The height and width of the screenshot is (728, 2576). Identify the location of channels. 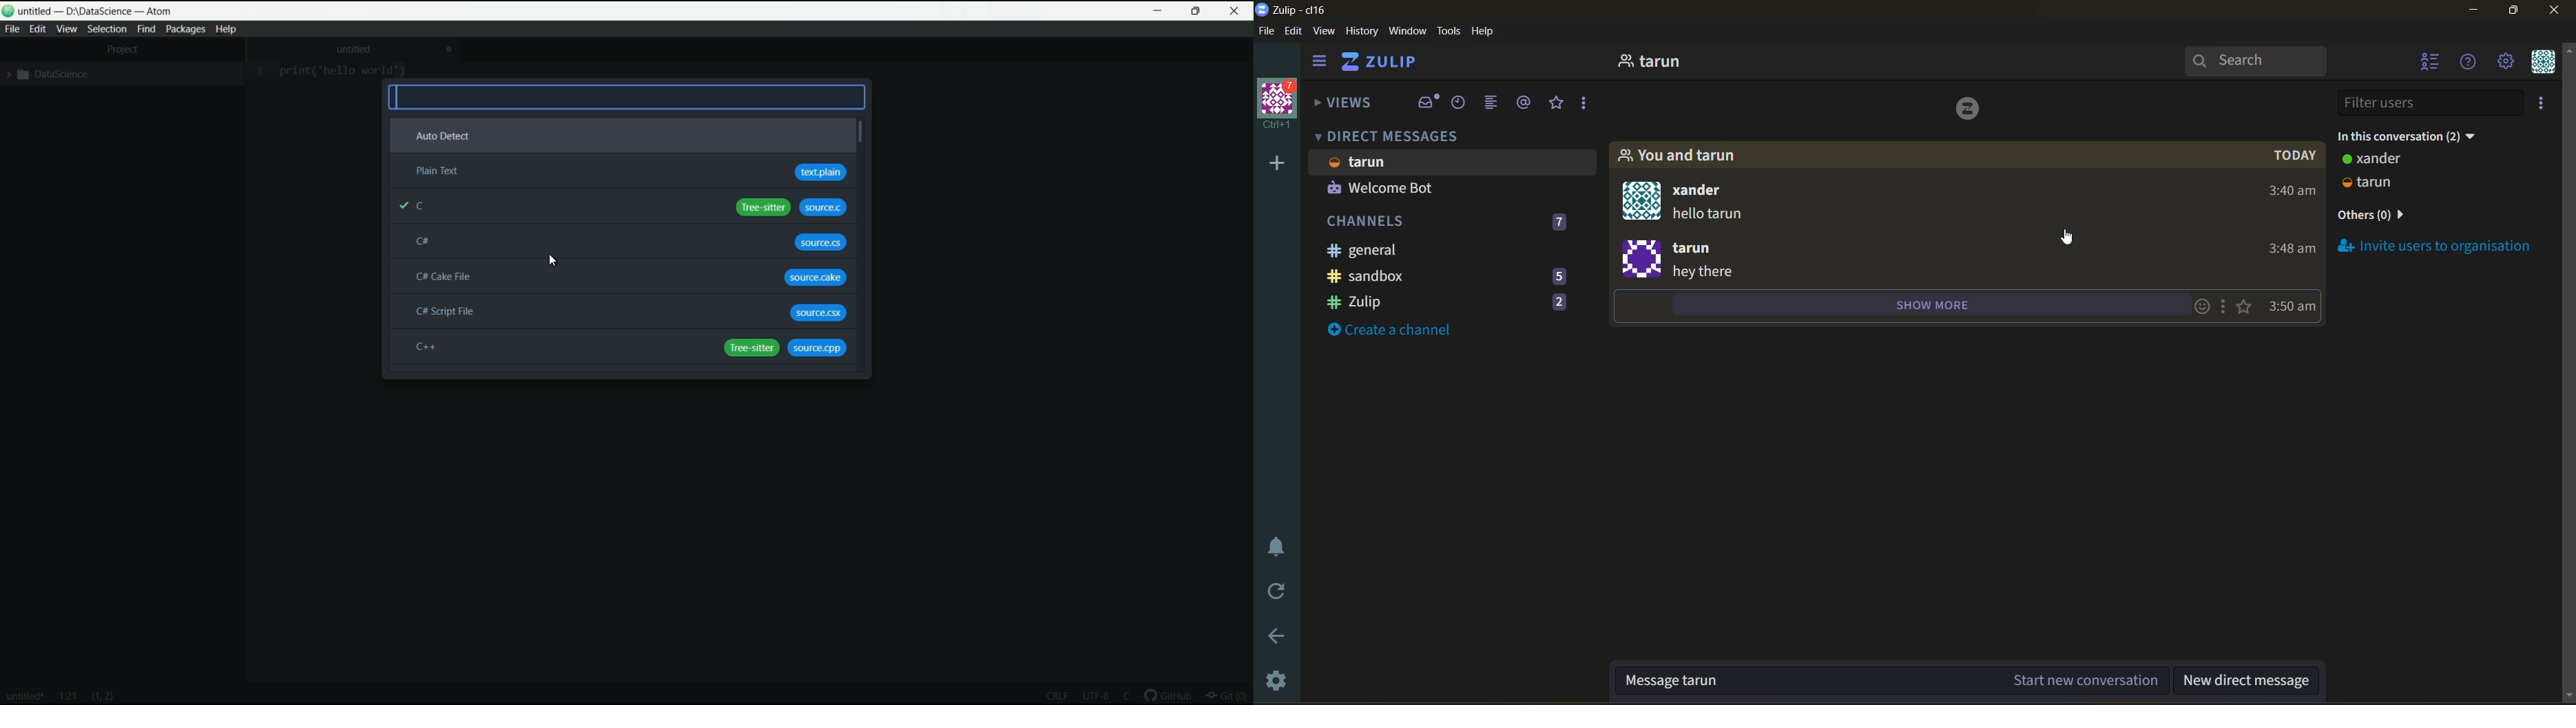
(1452, 224).